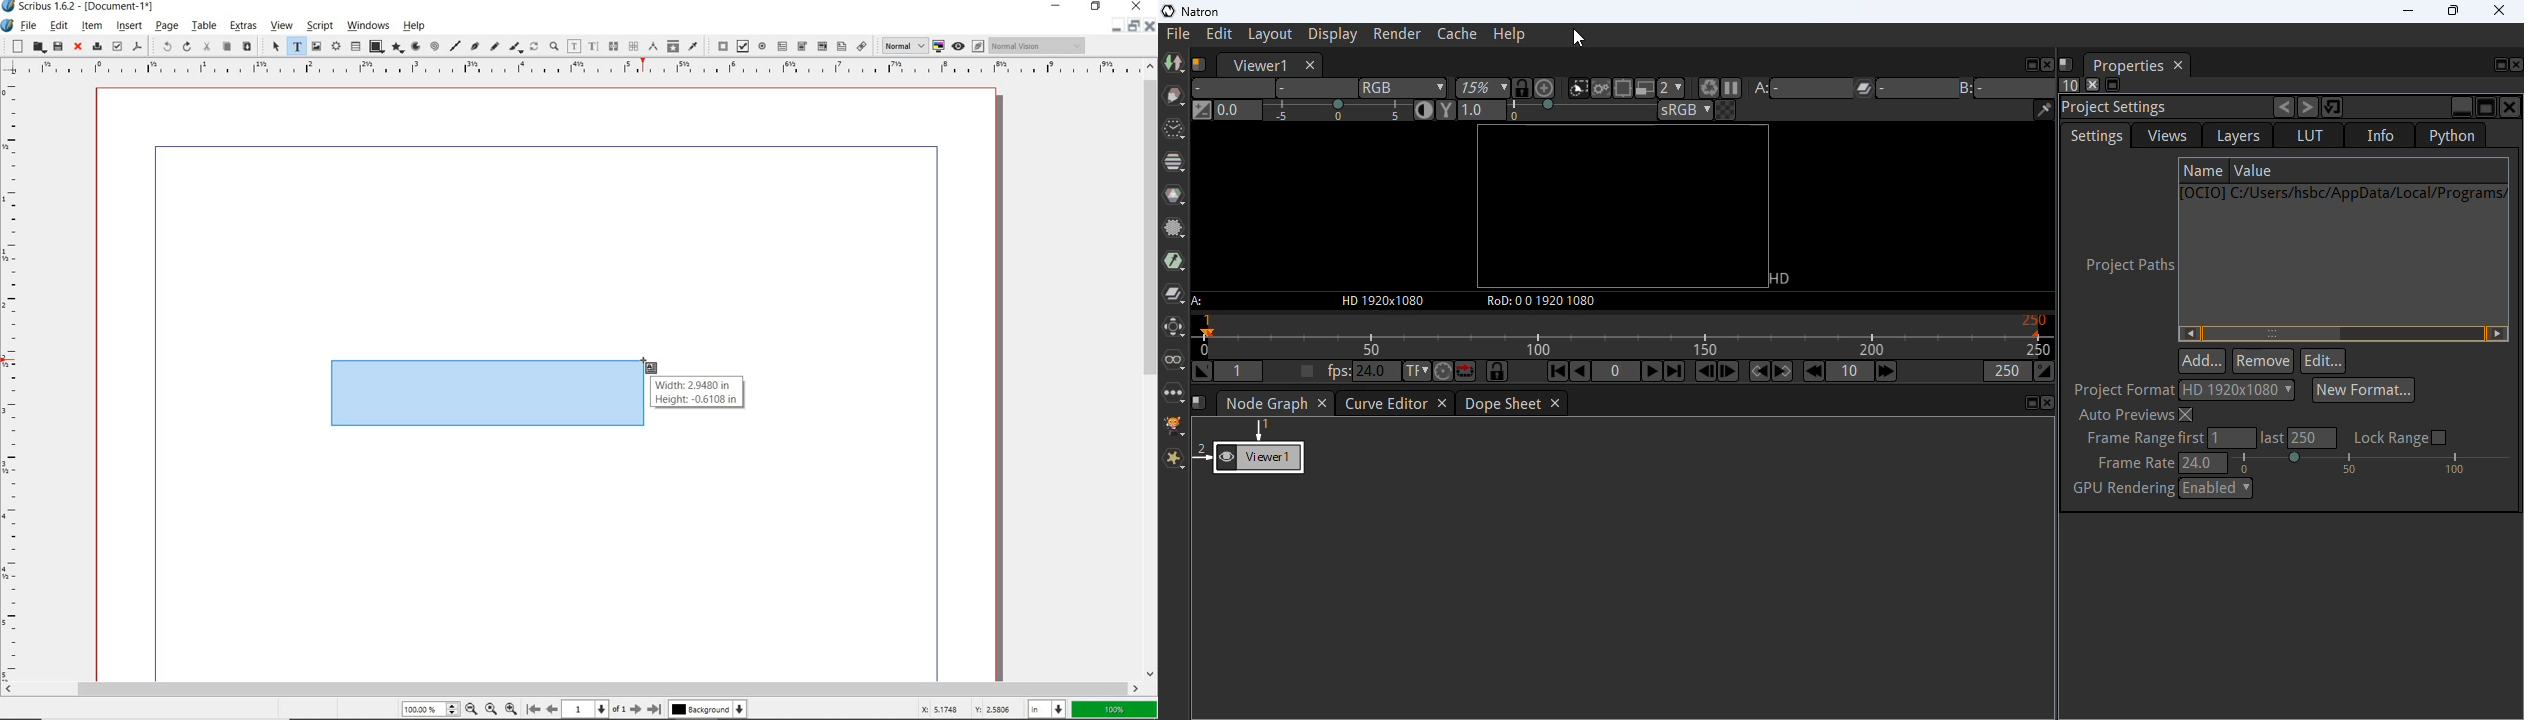 The height and width of the screenshot is (728, 2548). I want to click on Scribus 1.6.2 - [Document-1*], so click(82, 8).